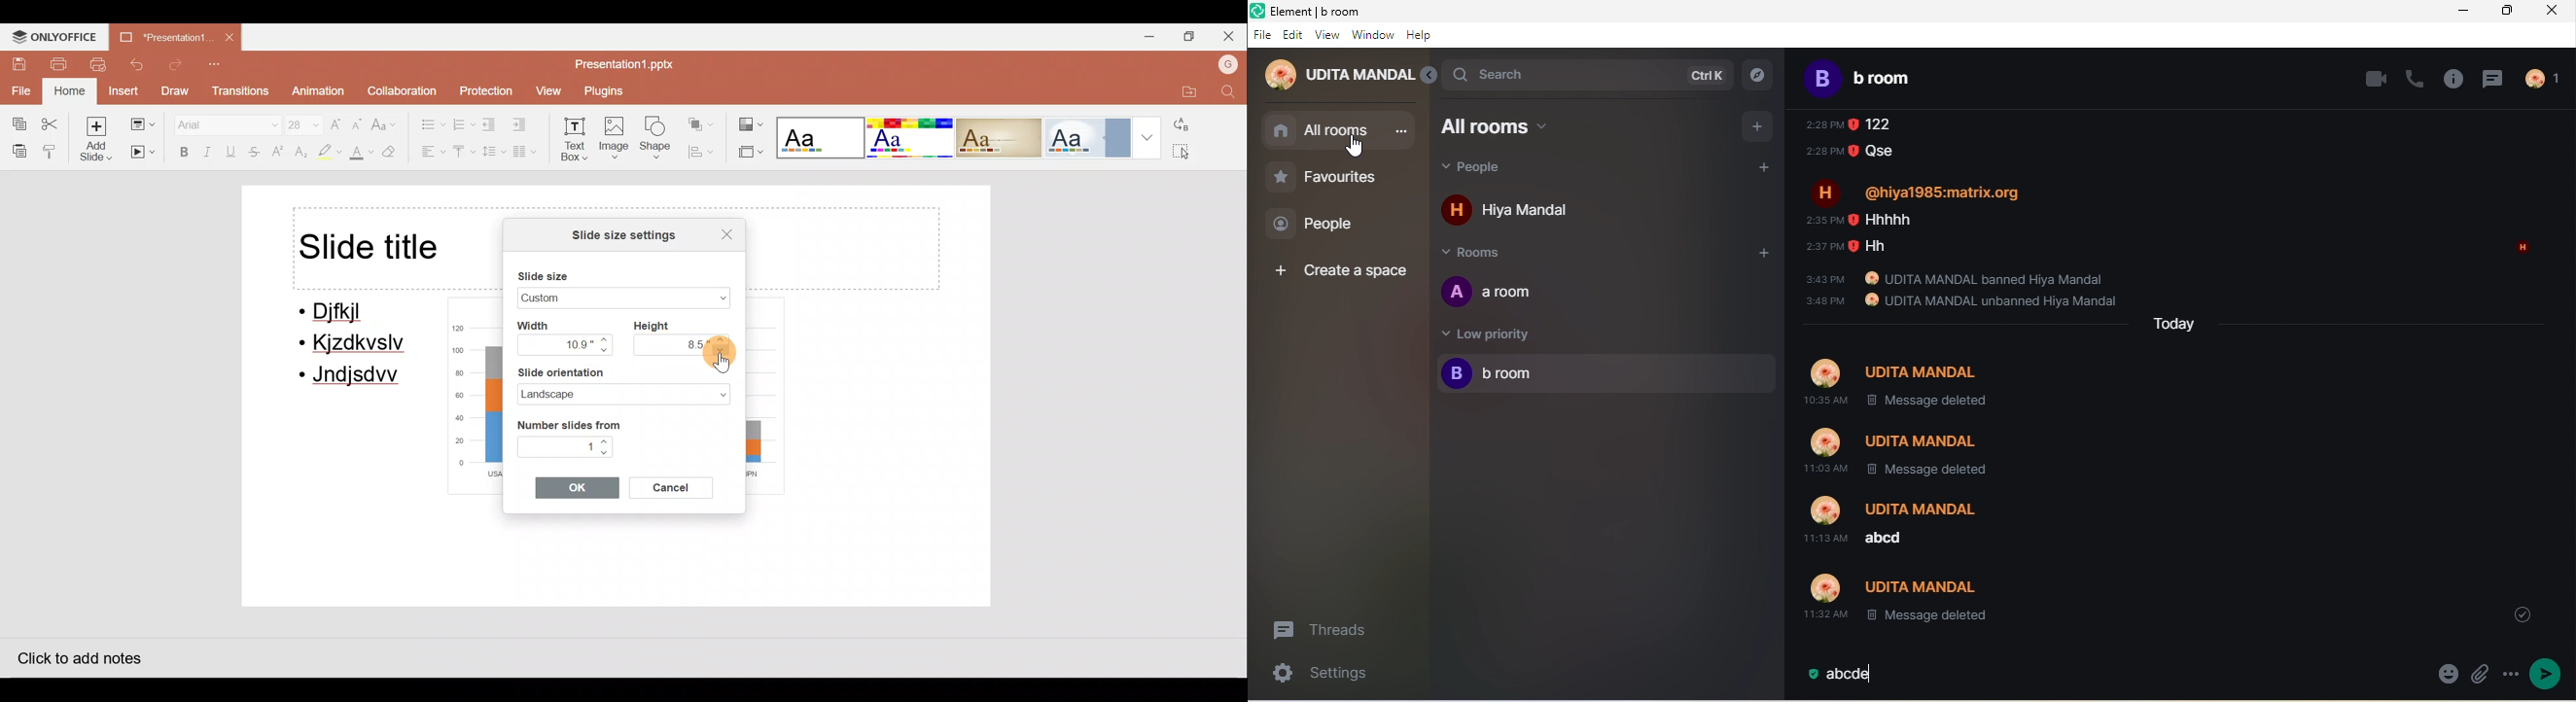  Describe the element at coordinates (1604, 373) in the screenshot. I see `b room` at that location.